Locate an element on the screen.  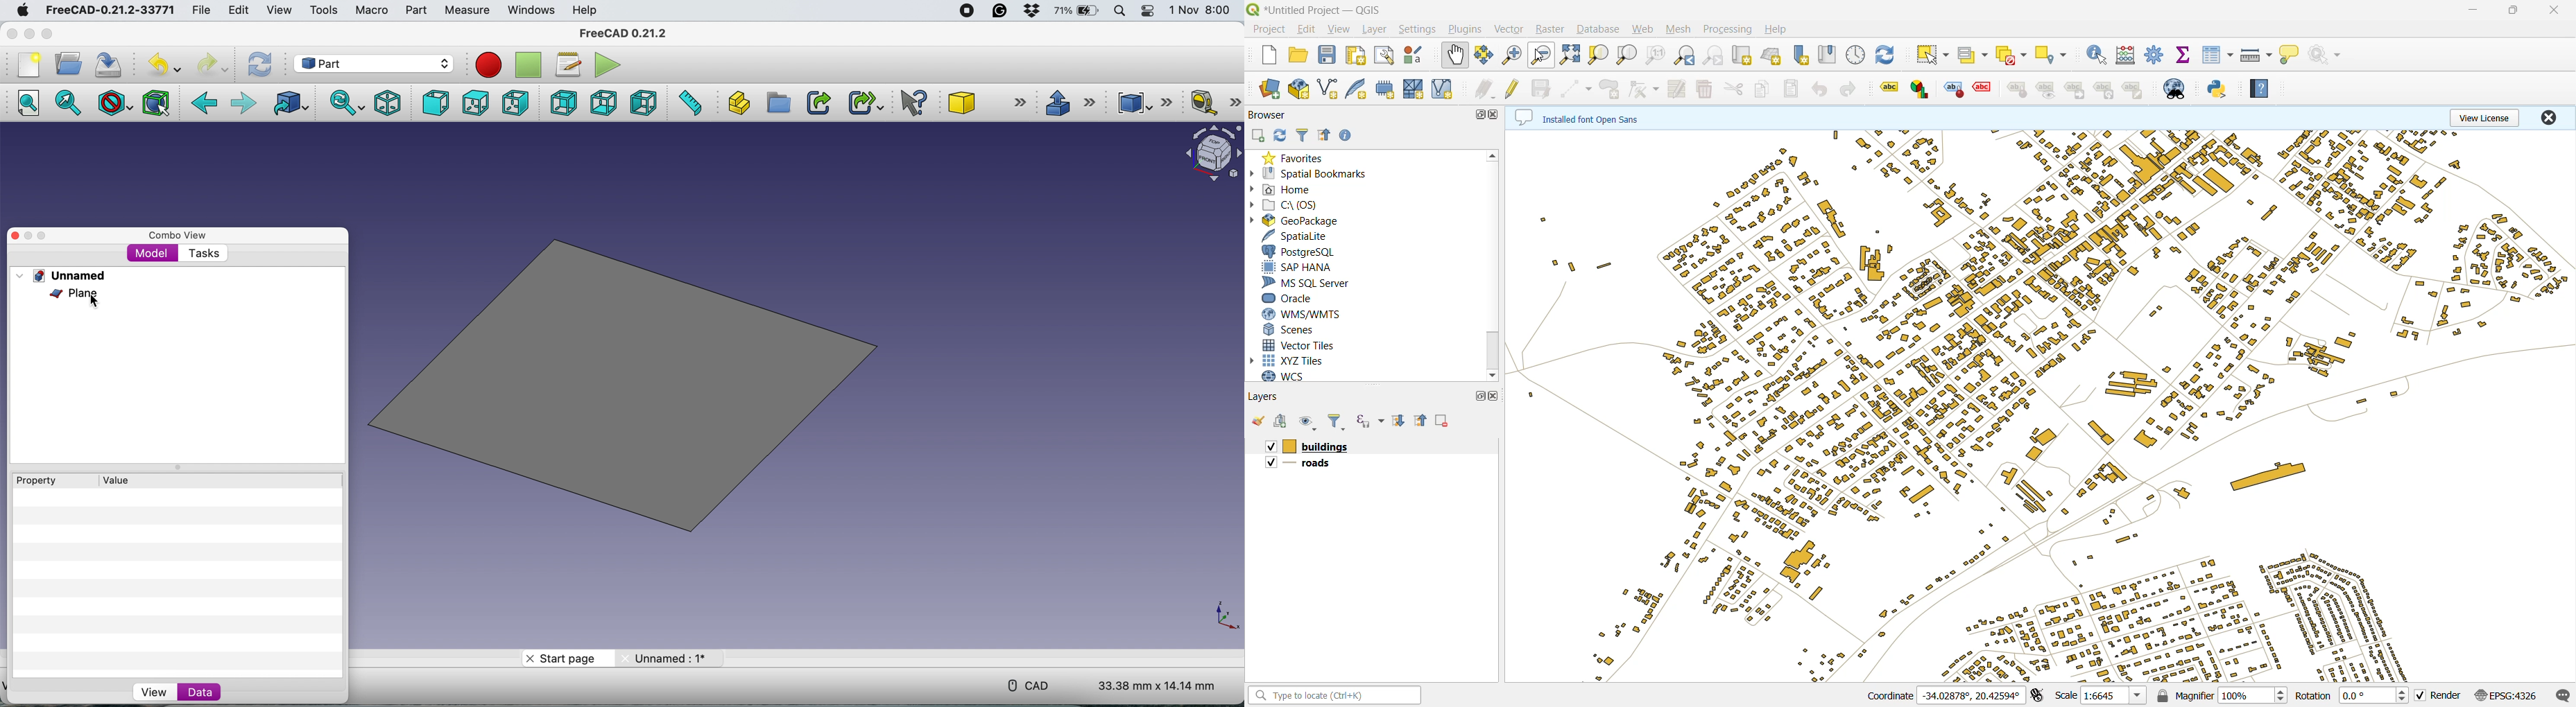
plugins is located at coordinates (1468, 31).